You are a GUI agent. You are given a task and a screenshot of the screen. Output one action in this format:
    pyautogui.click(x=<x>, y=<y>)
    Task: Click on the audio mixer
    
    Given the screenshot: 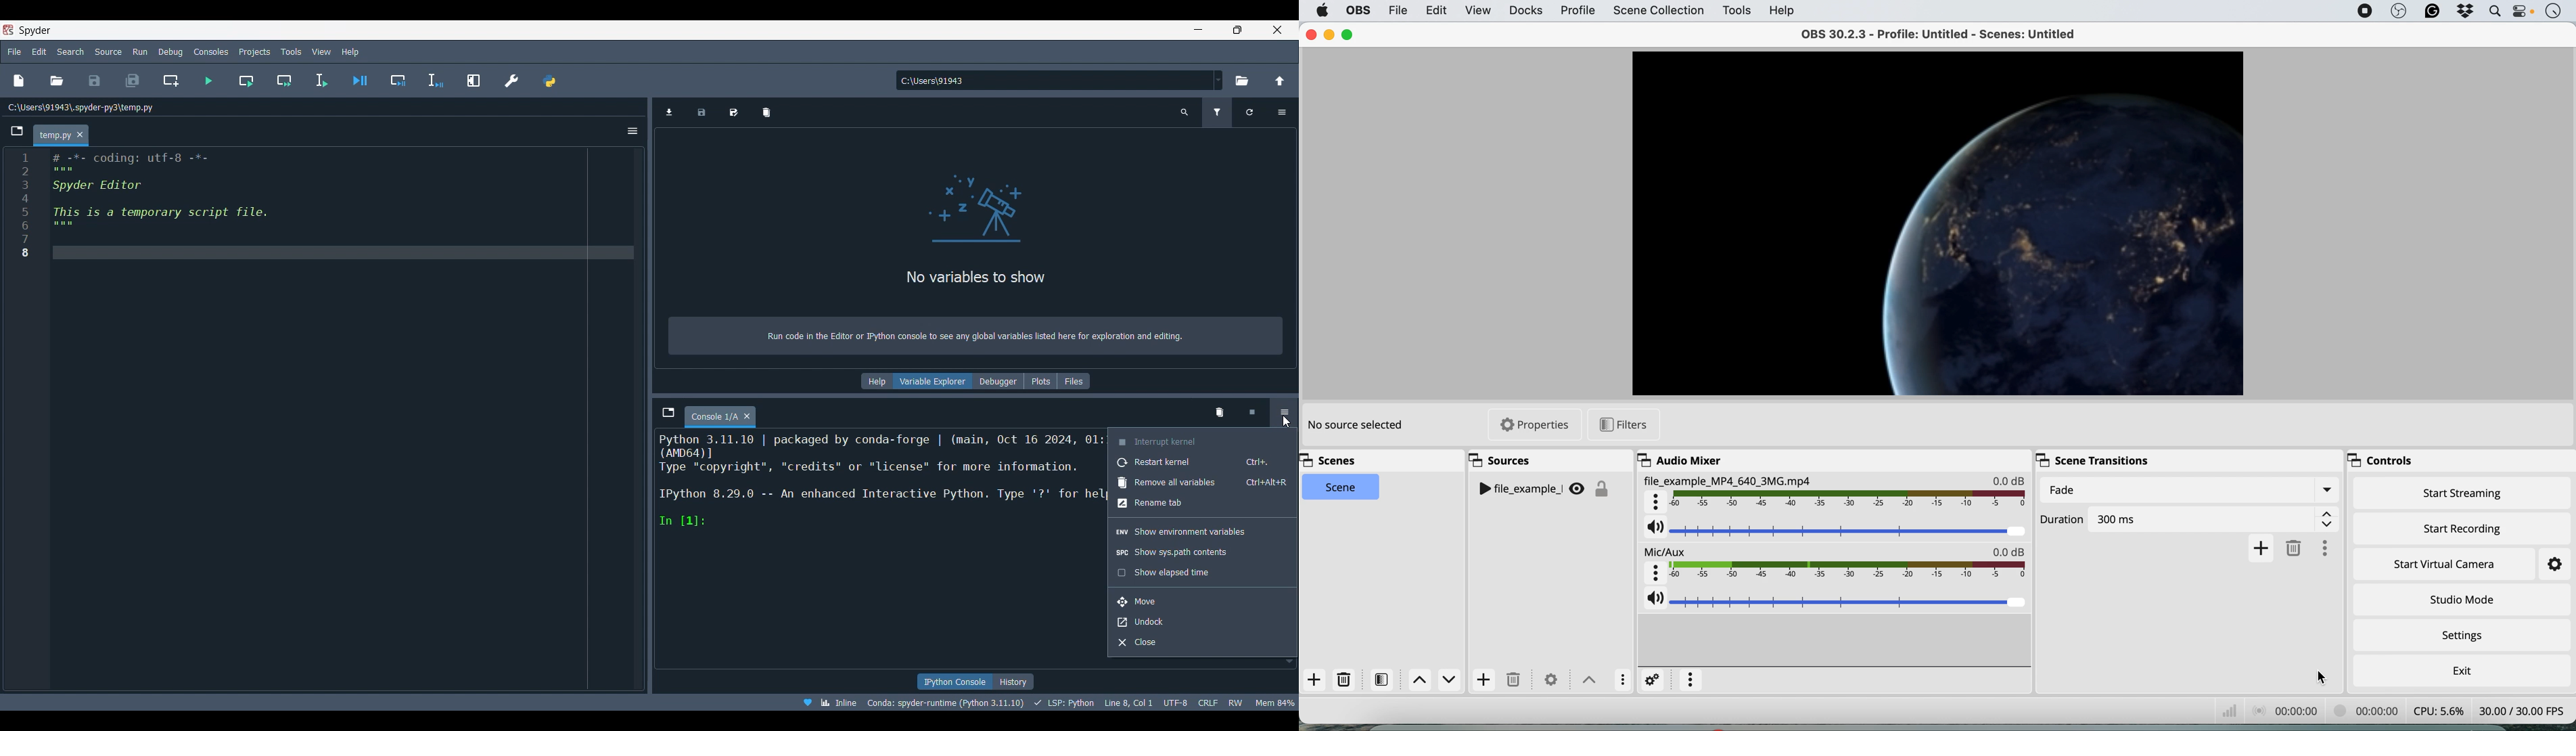 What is the action you would take?
    pyautogui.click(x=1677, y=460)
    